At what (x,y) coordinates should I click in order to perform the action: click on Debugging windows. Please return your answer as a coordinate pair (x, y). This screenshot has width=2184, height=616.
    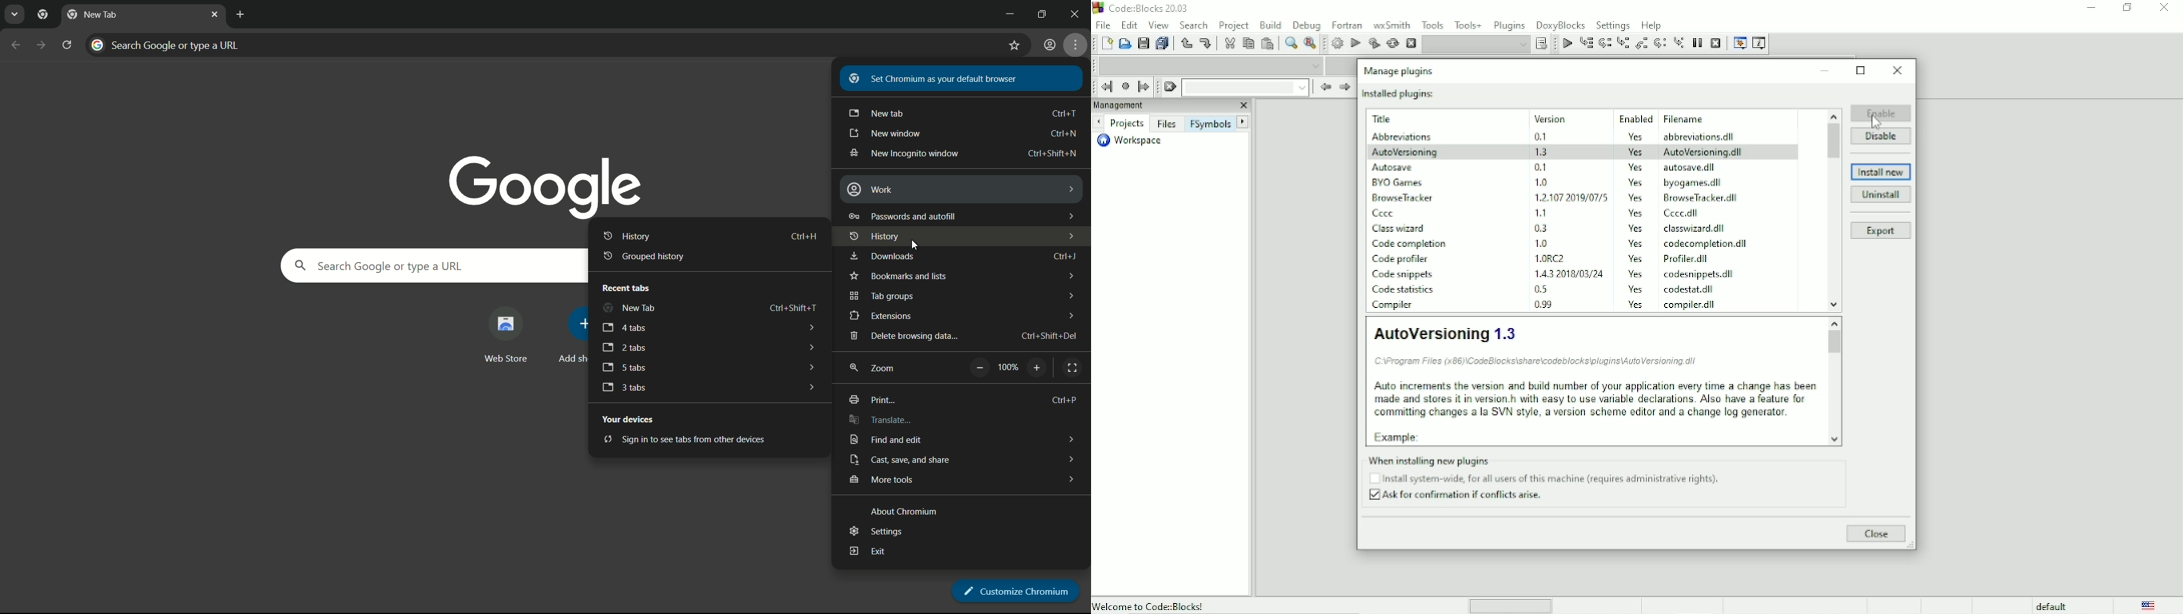
    Looking at the image, I should click on (1740, 44).